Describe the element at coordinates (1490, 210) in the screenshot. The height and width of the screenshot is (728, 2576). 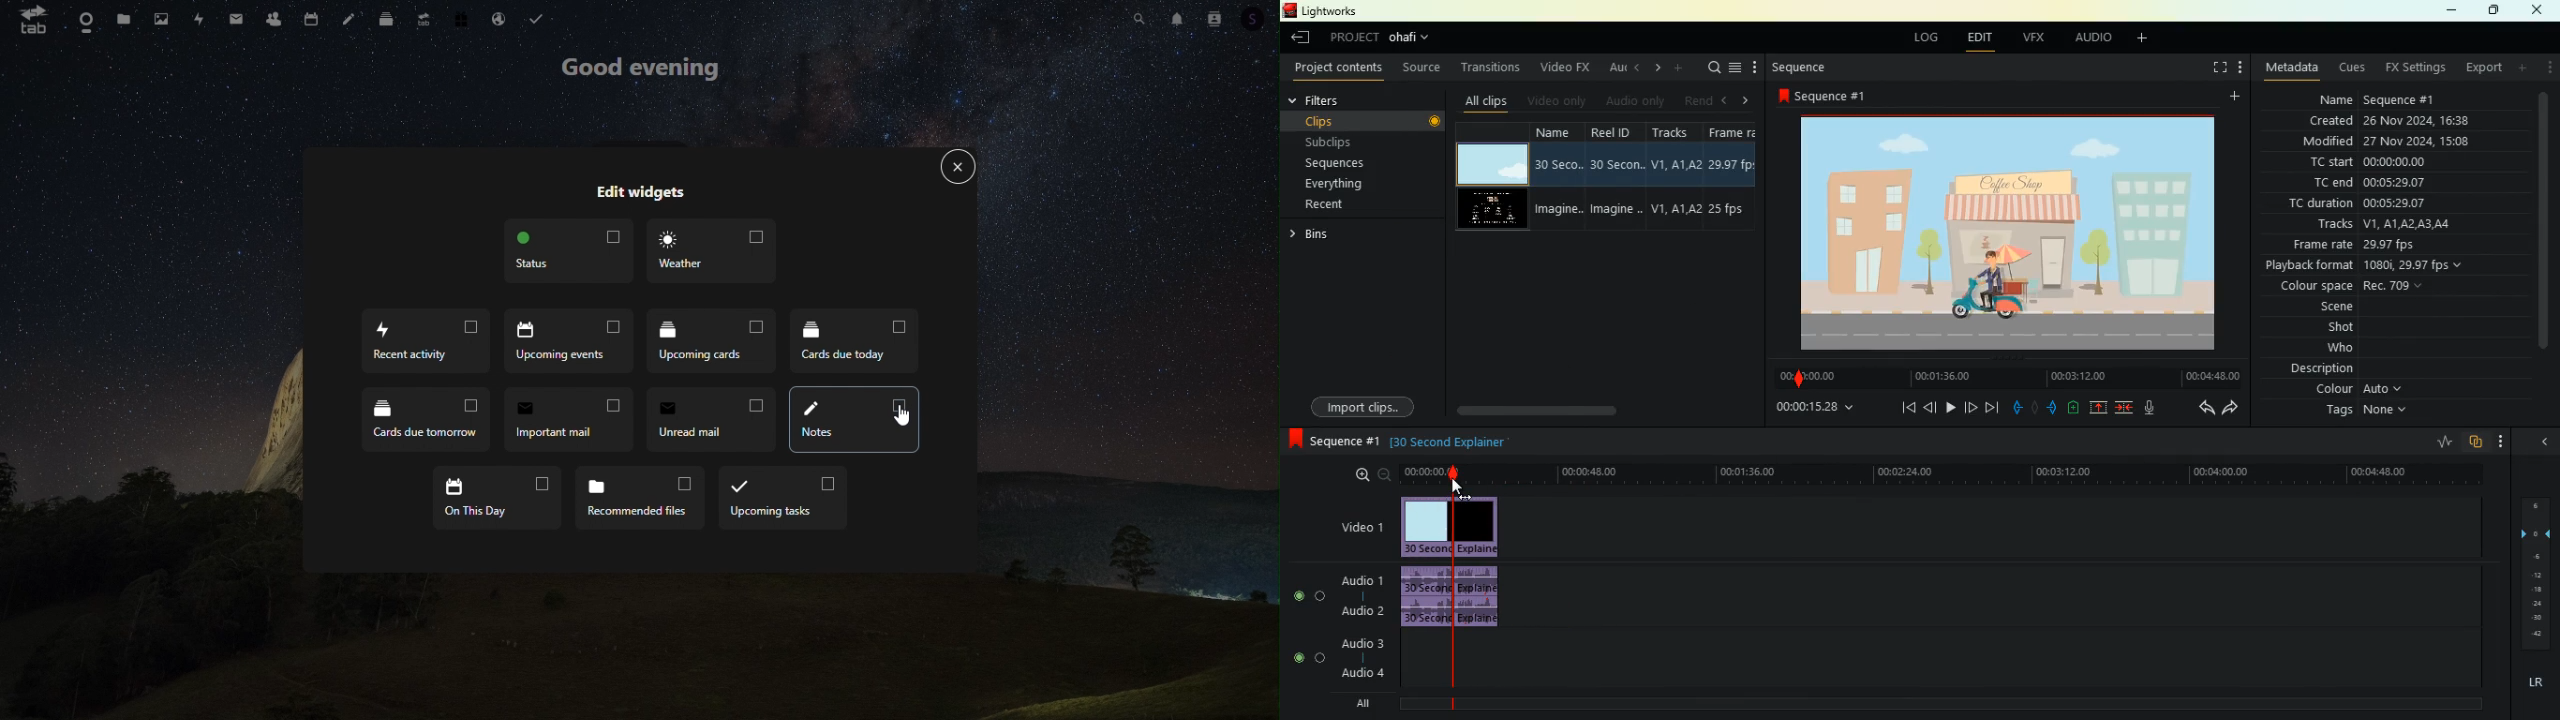
I see `video` at that location.